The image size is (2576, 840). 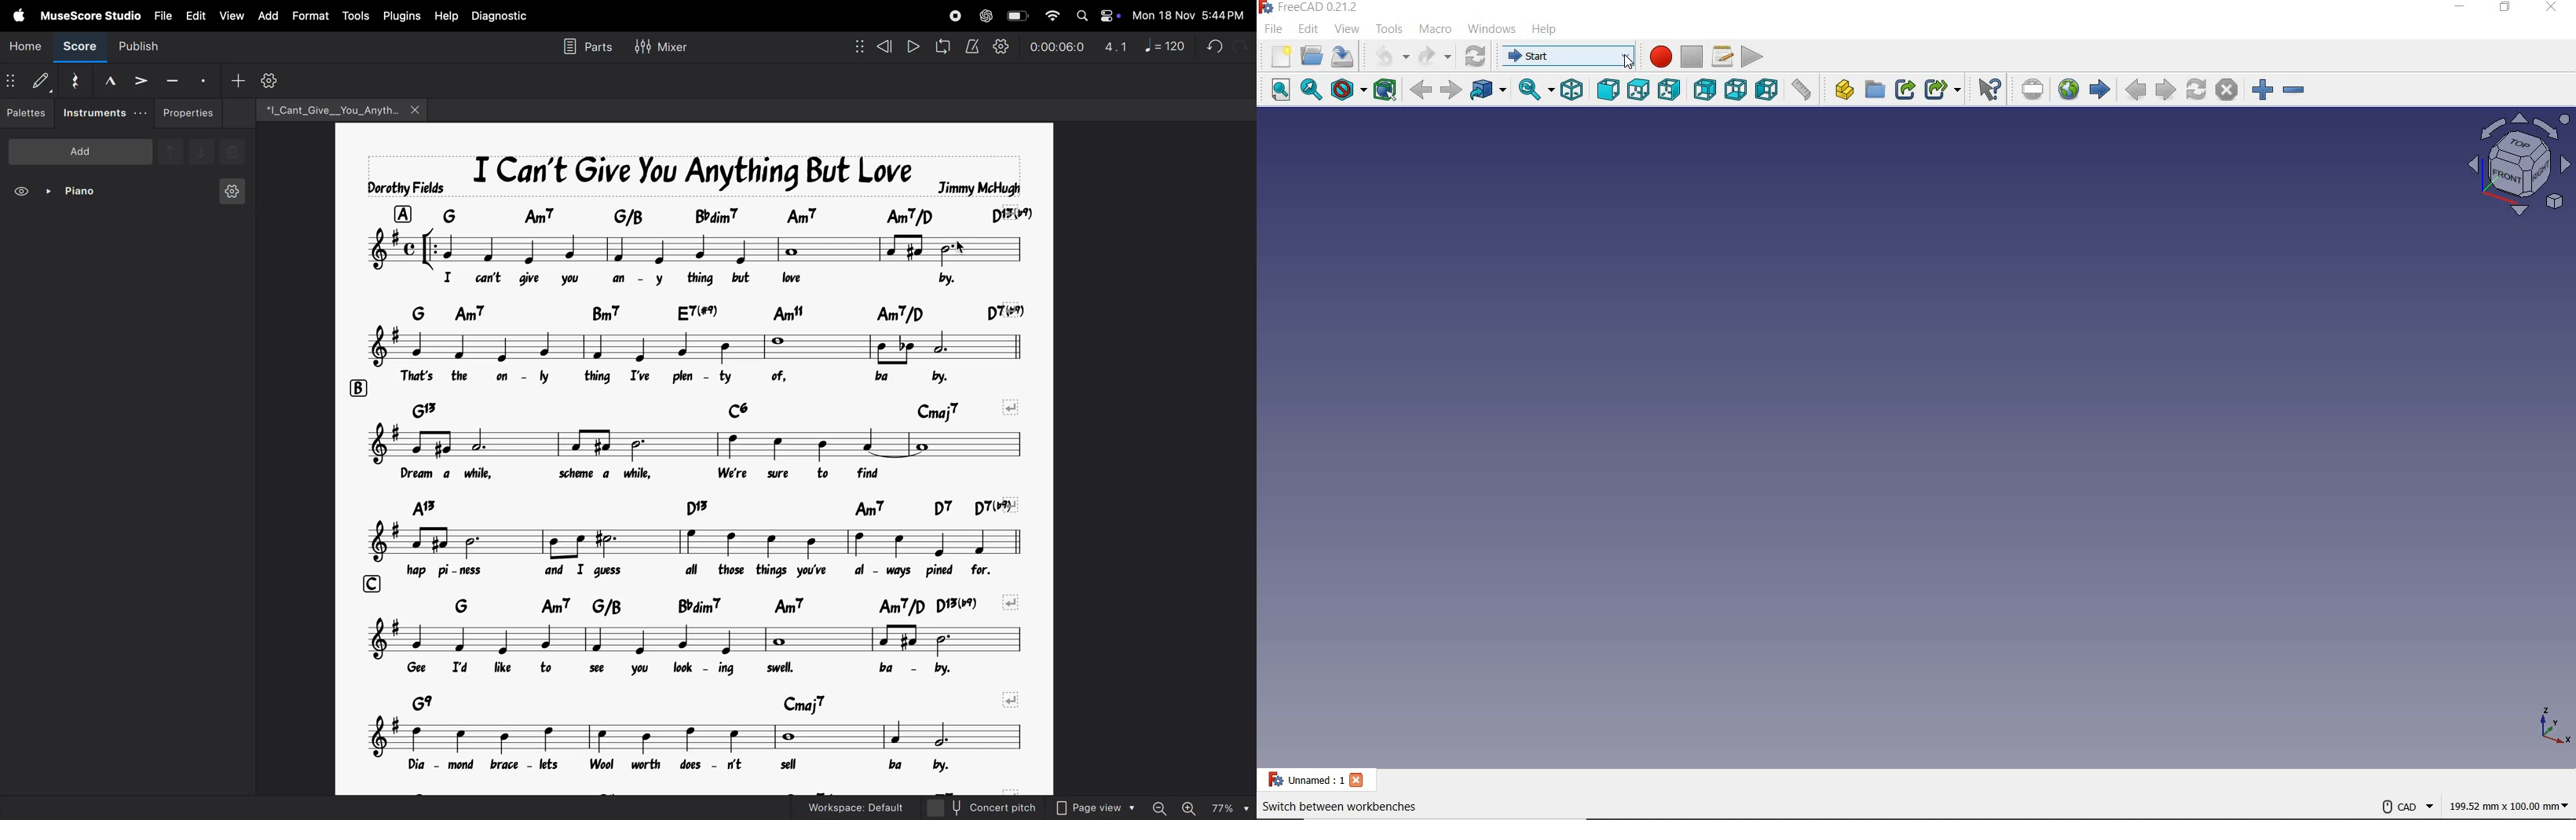 What do you see at coordinates (875, 47) in the screenshot?
I see `rewind` at bounding box center [875, 47].